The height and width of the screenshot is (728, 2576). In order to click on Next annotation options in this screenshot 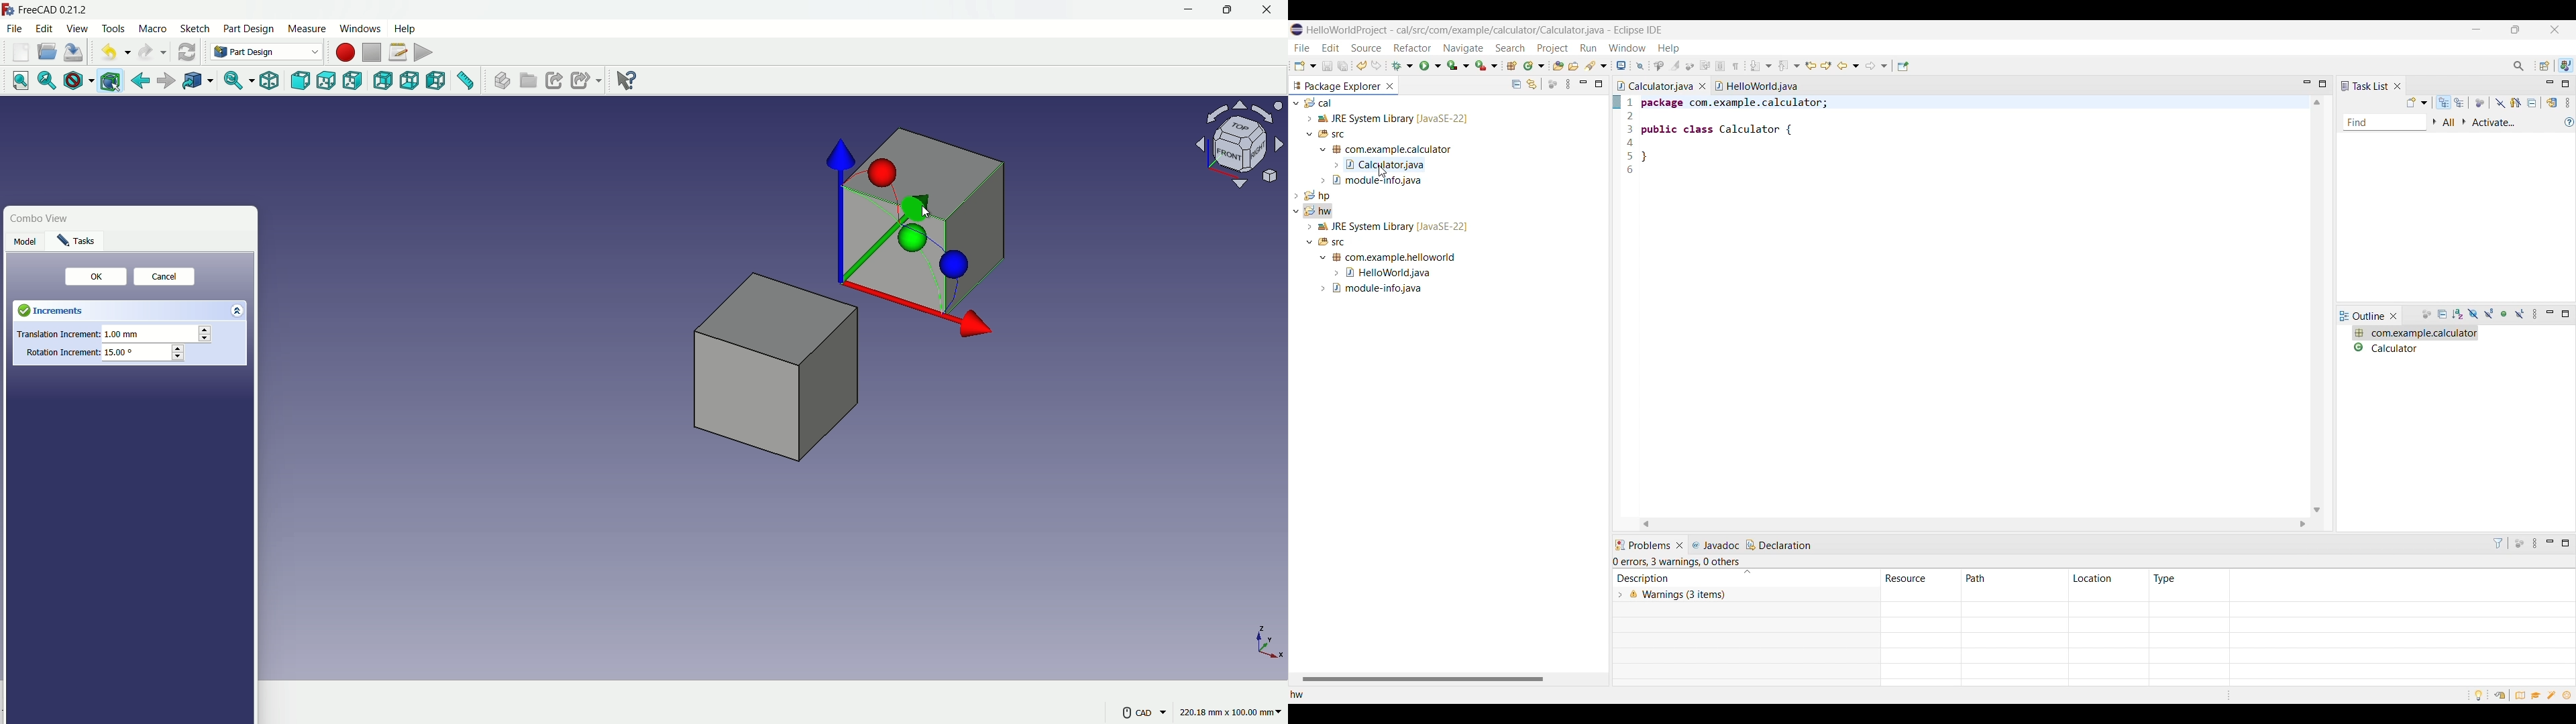, I will do `click(1762, 66)`.